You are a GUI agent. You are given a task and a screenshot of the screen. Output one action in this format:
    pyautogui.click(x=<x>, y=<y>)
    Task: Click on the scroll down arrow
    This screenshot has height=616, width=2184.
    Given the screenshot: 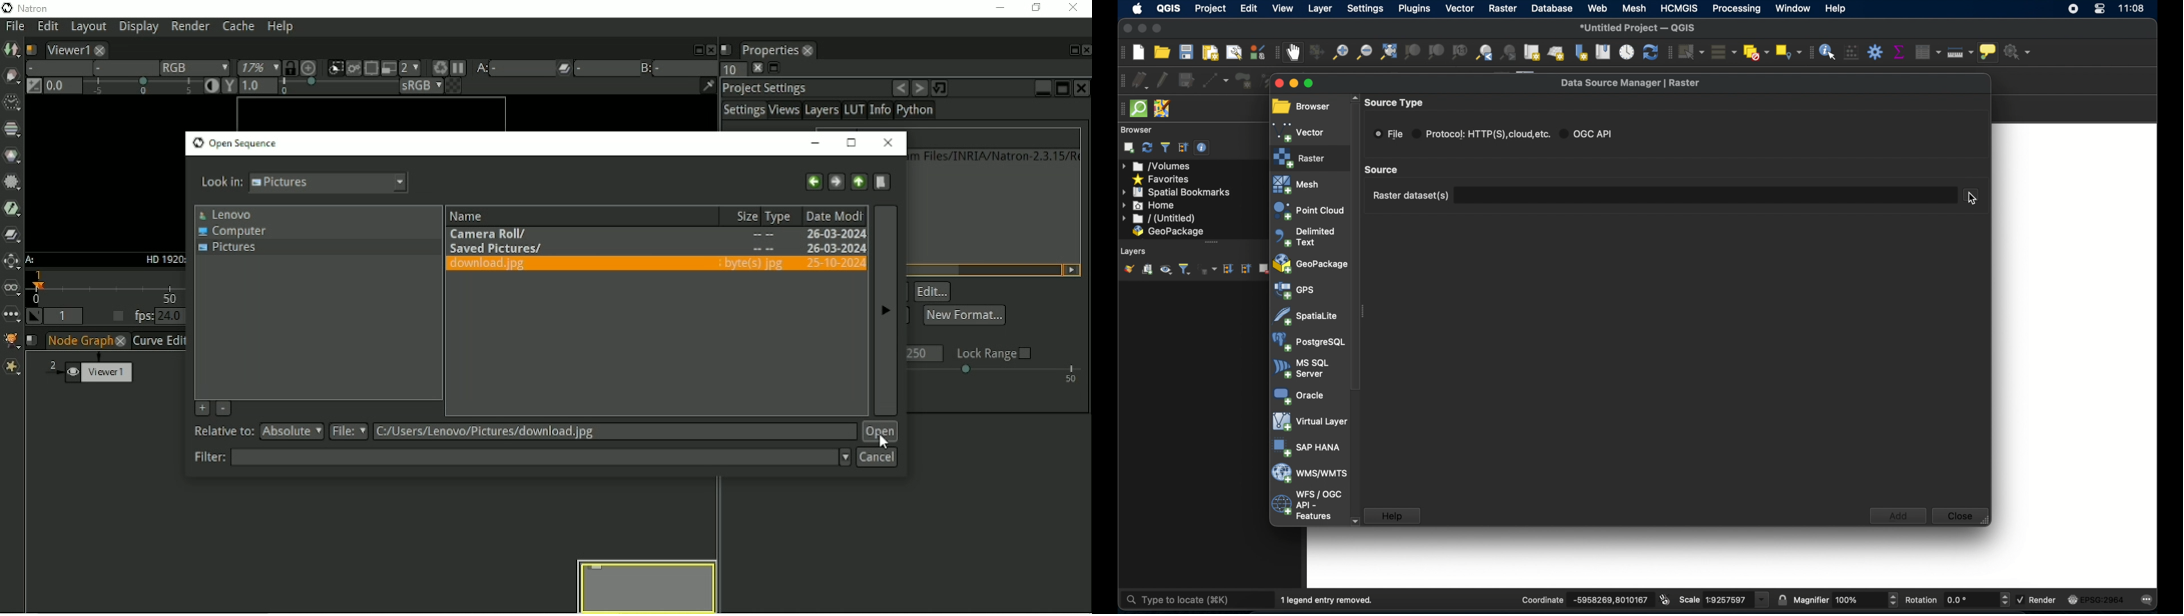 What is the action you would take?
    pyautogui.click(x=1354, y=520)
    